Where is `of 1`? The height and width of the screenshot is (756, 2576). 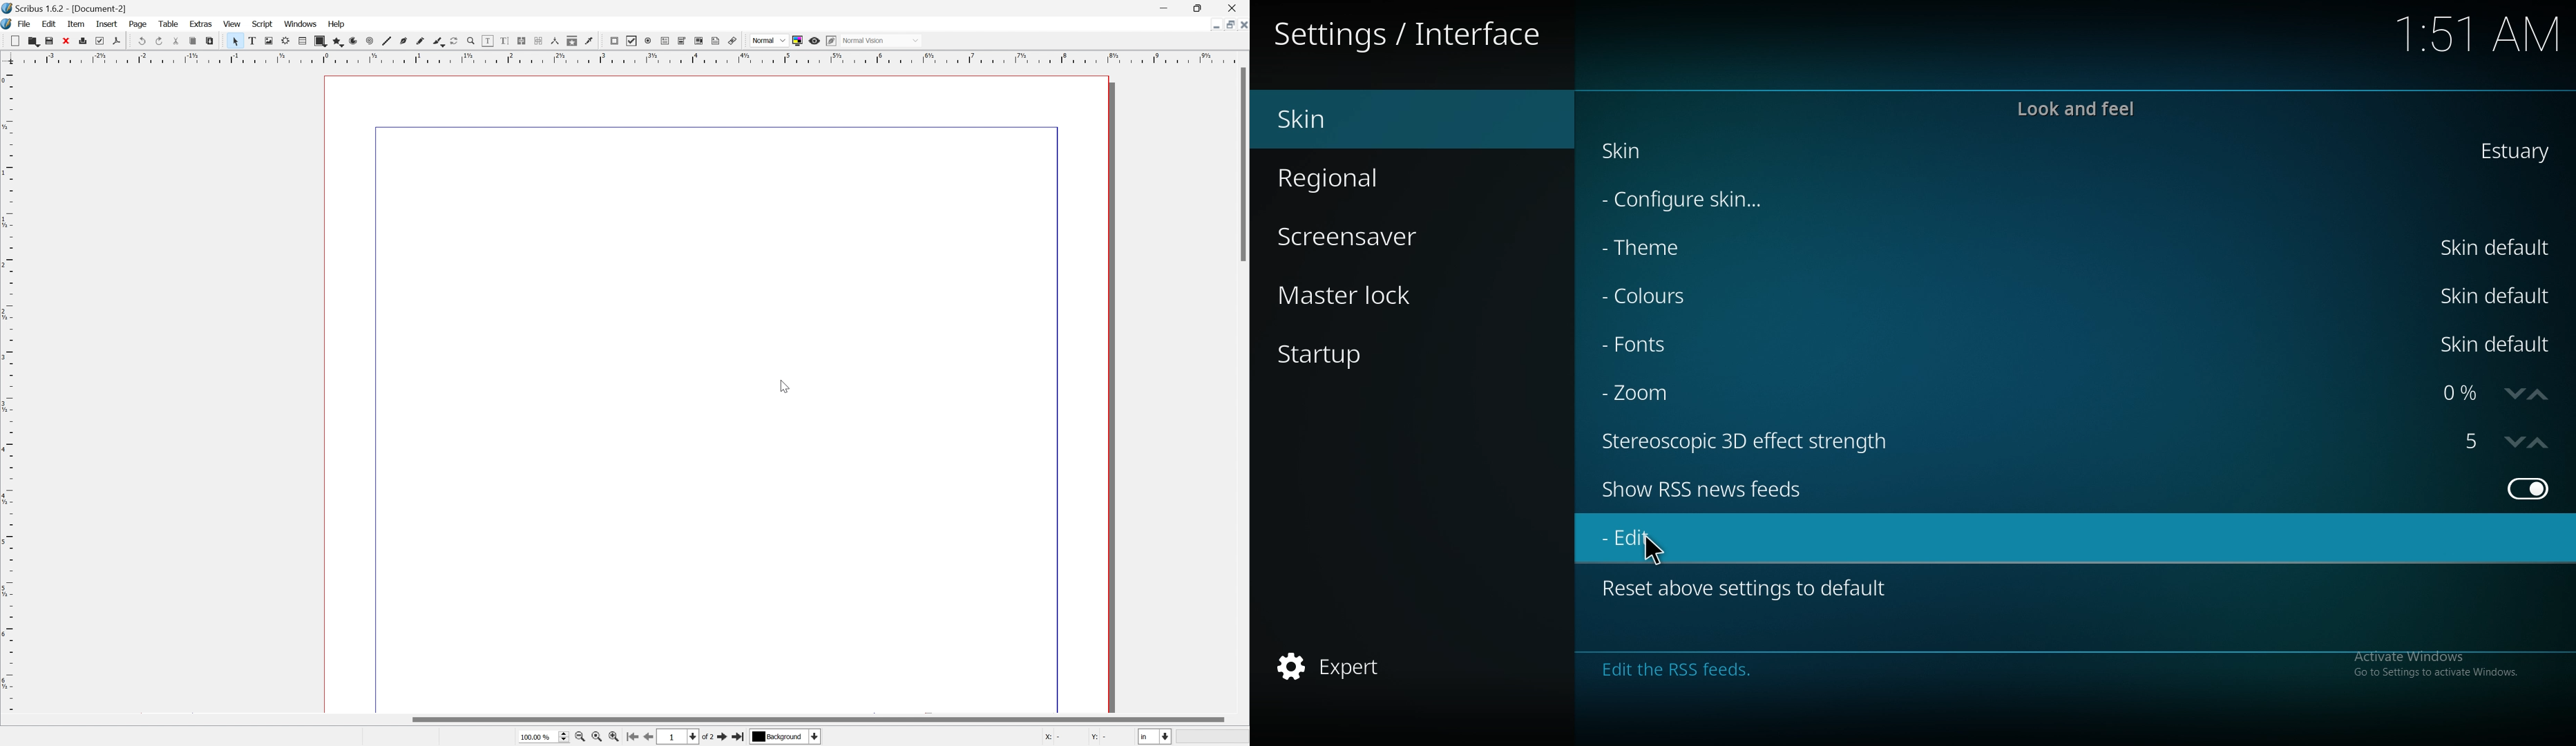
of 1 is located at coordinates (706, 737).